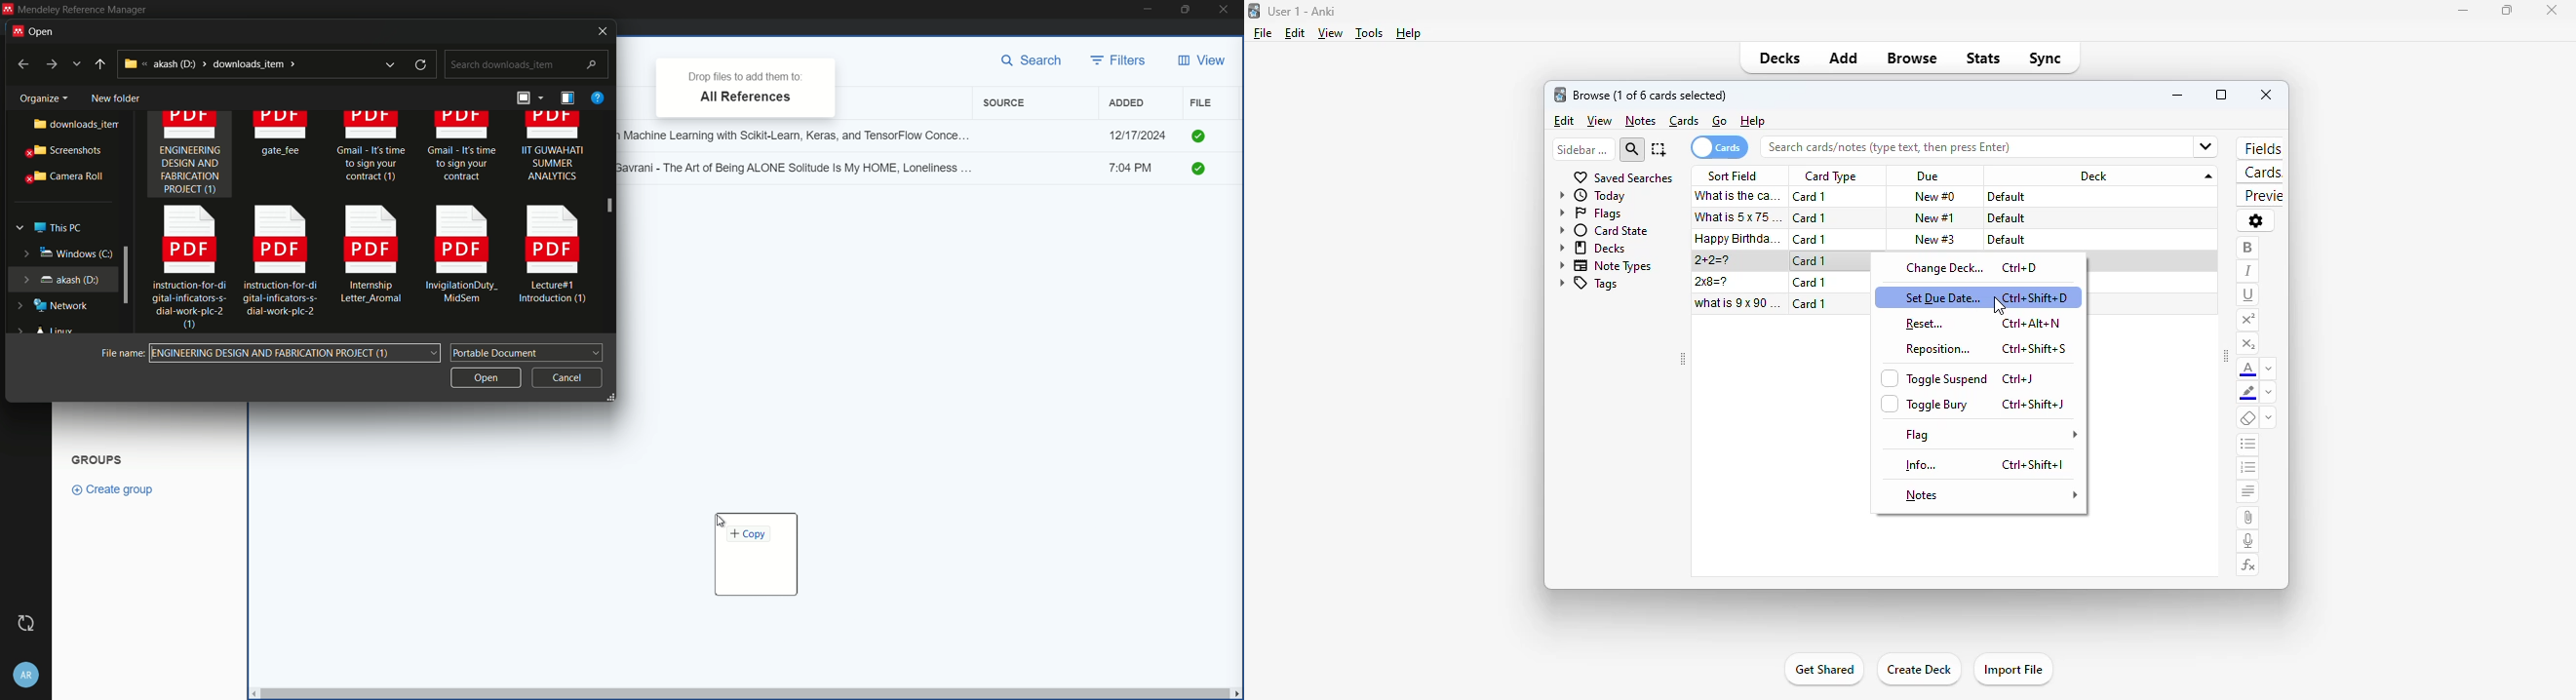 The width and height of the screenshot is (2576, 700). Describe the element at coordinates (127, 274) in the screenshot. I see `expand window` at that location.